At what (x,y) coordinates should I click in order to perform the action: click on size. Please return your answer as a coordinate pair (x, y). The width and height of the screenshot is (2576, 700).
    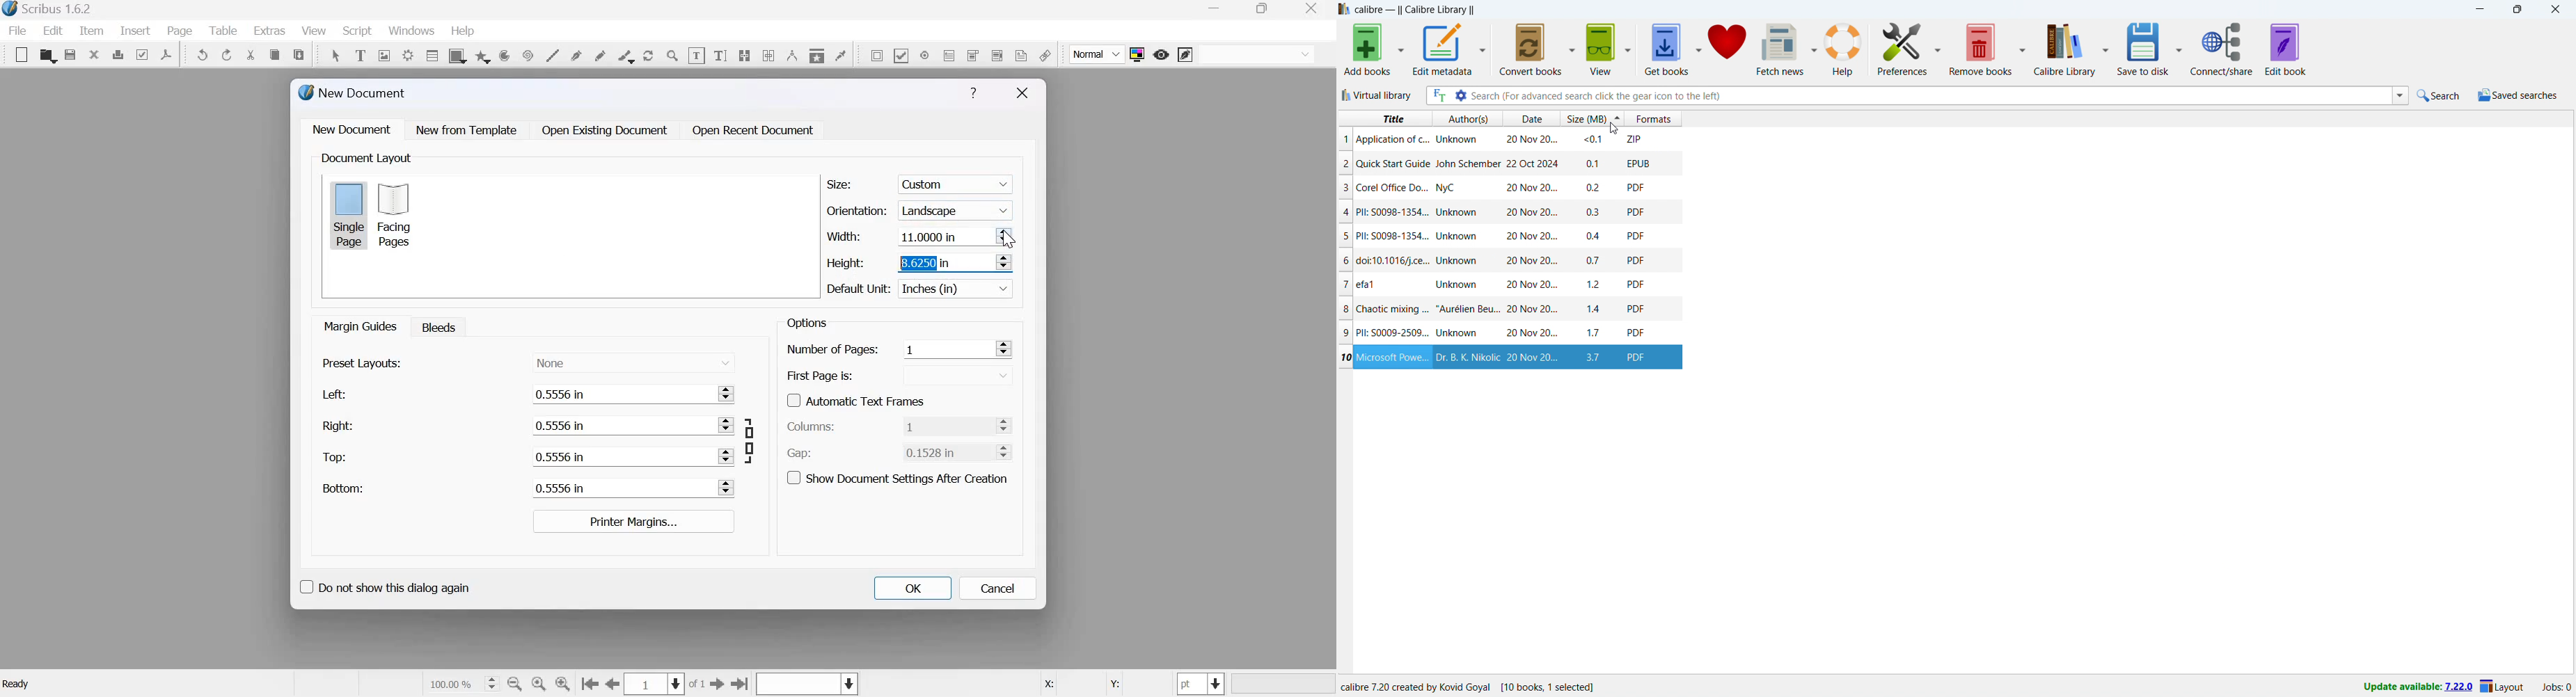
    Looking at the image, I should click on (1593, 263).